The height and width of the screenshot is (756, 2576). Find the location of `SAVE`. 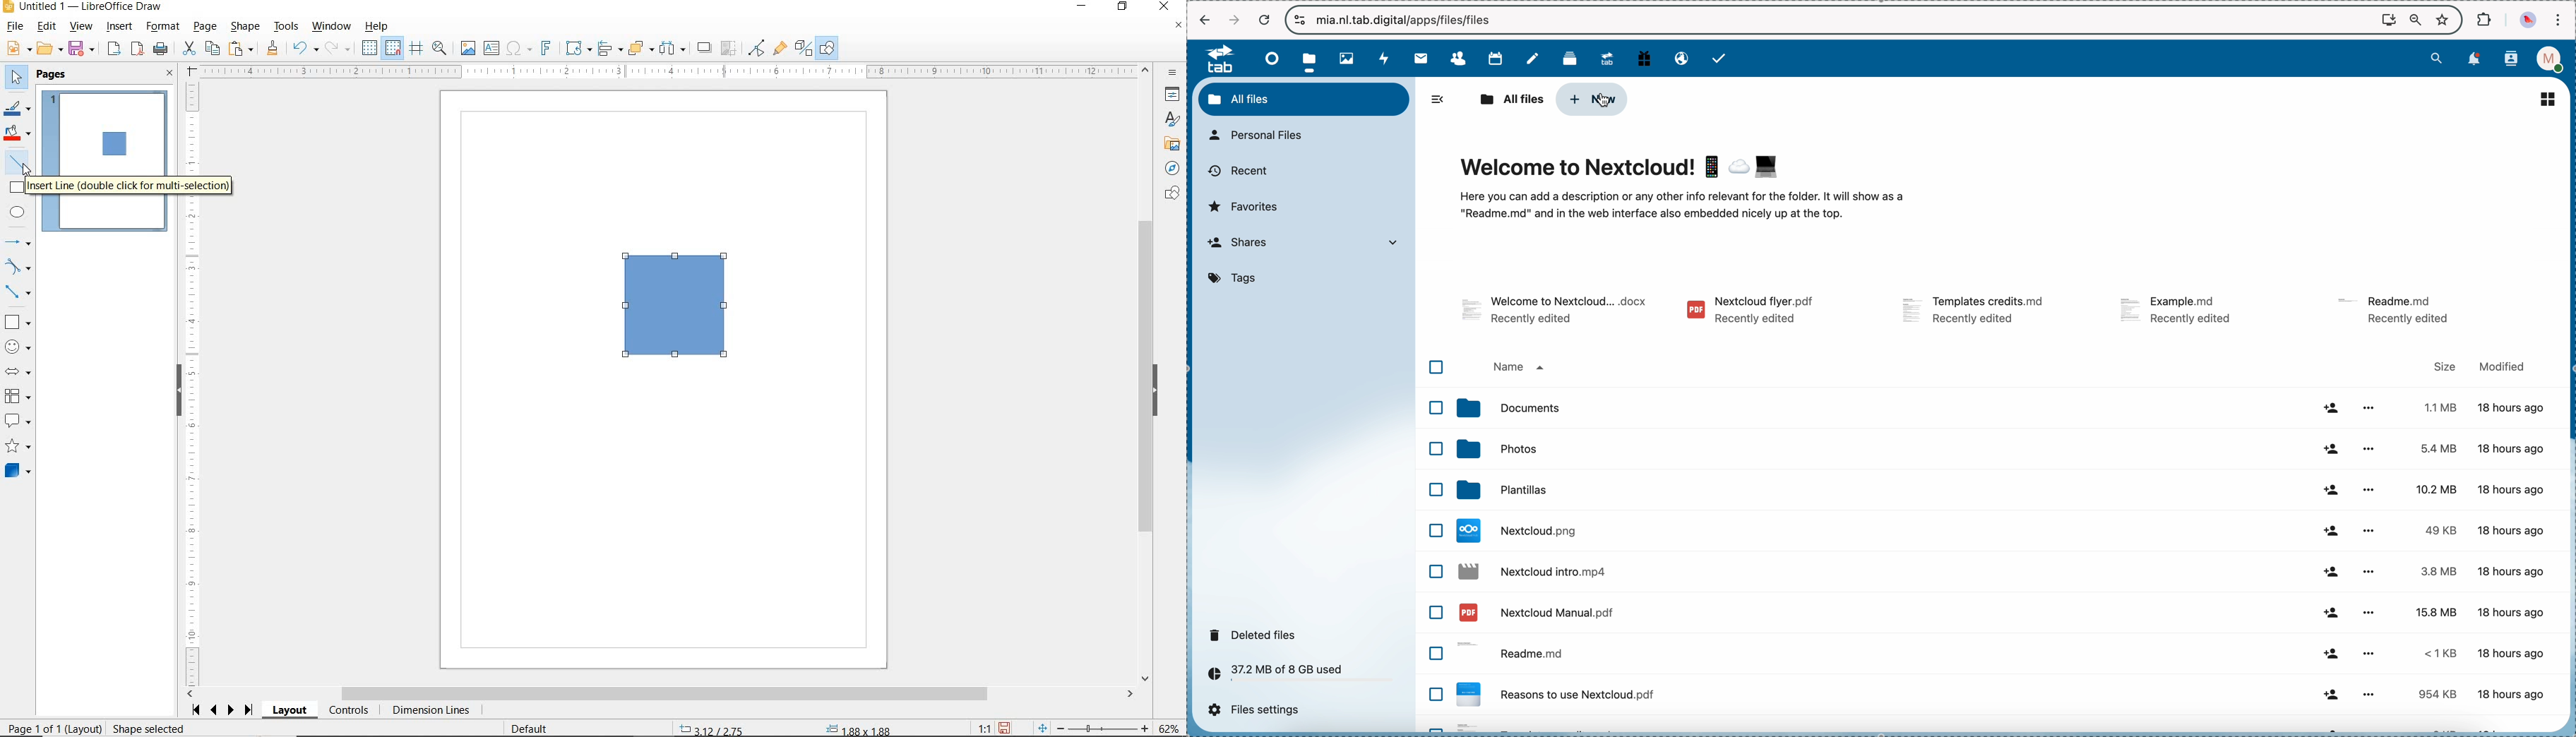

SAVE is located at coordinates (83, 49).